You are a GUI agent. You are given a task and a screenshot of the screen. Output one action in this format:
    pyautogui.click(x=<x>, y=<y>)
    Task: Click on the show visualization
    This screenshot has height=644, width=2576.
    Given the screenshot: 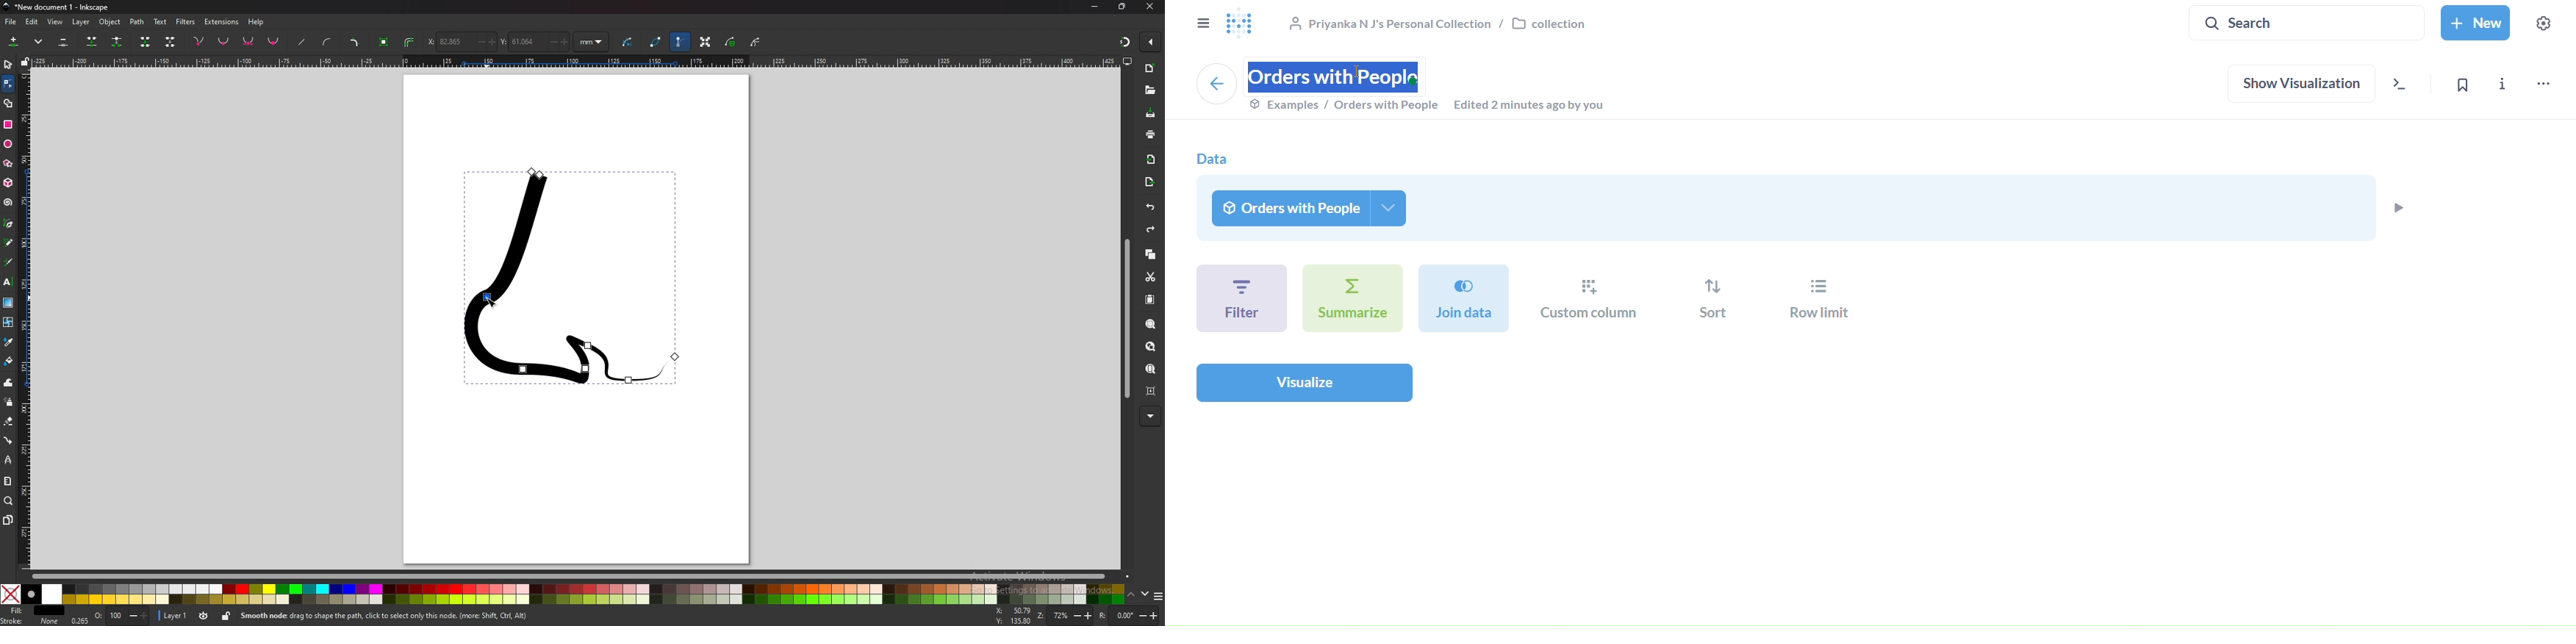 What is the action you would take?
    pyautogui.click(x=2303, y=85)
    